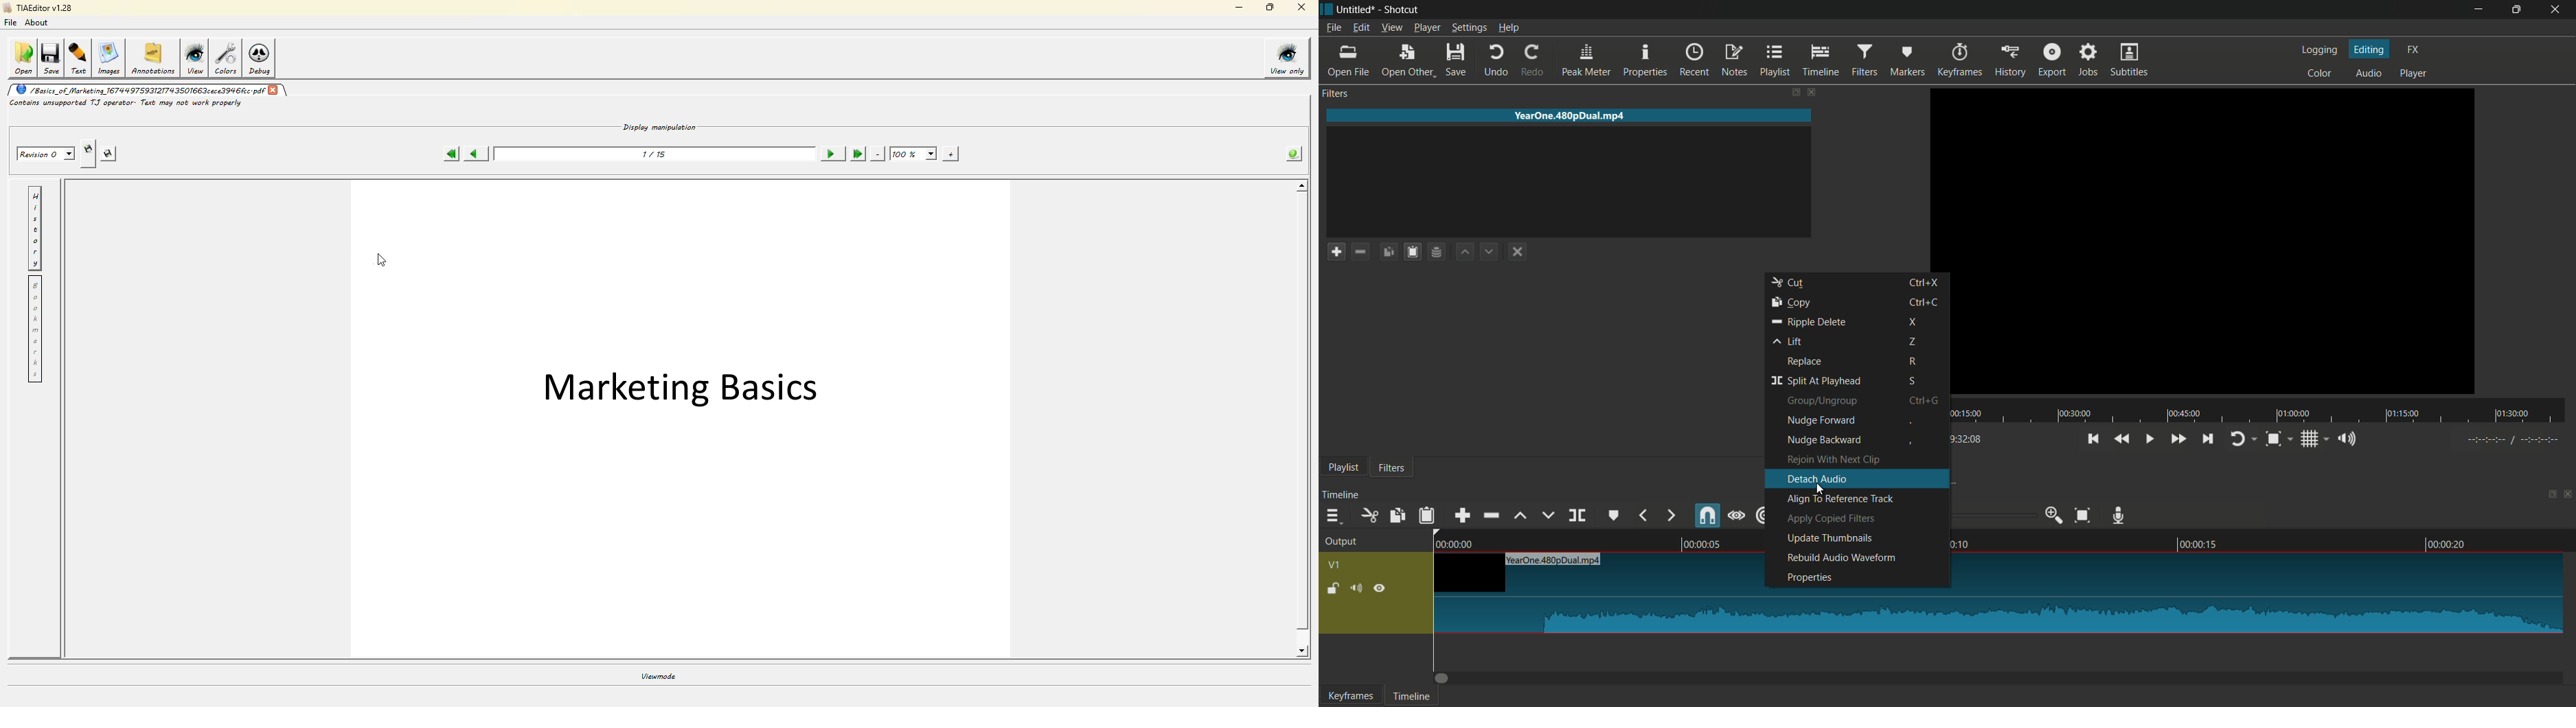  What do you see at coordinates (1821, 421) in the screenshot?
I see `nudge forward` at bounding box center [1821, 421].